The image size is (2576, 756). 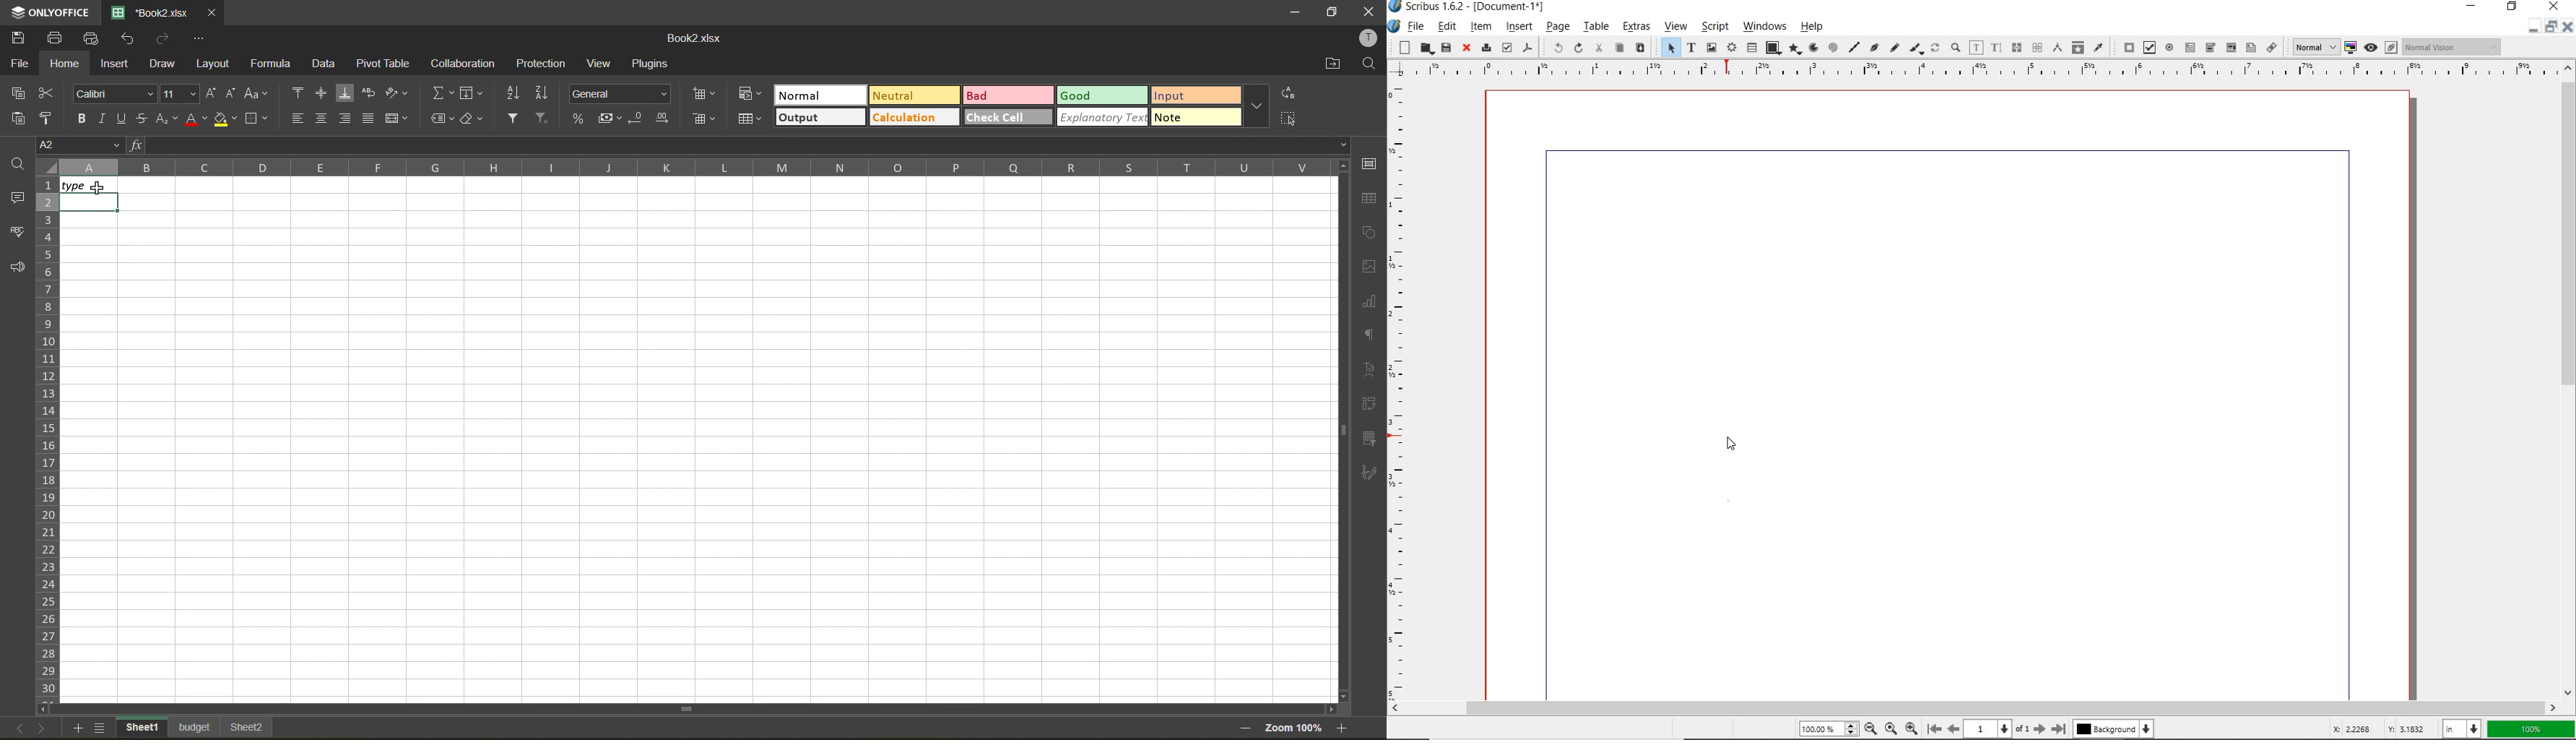 I want to click on open location, so click(x=1331, y=64).